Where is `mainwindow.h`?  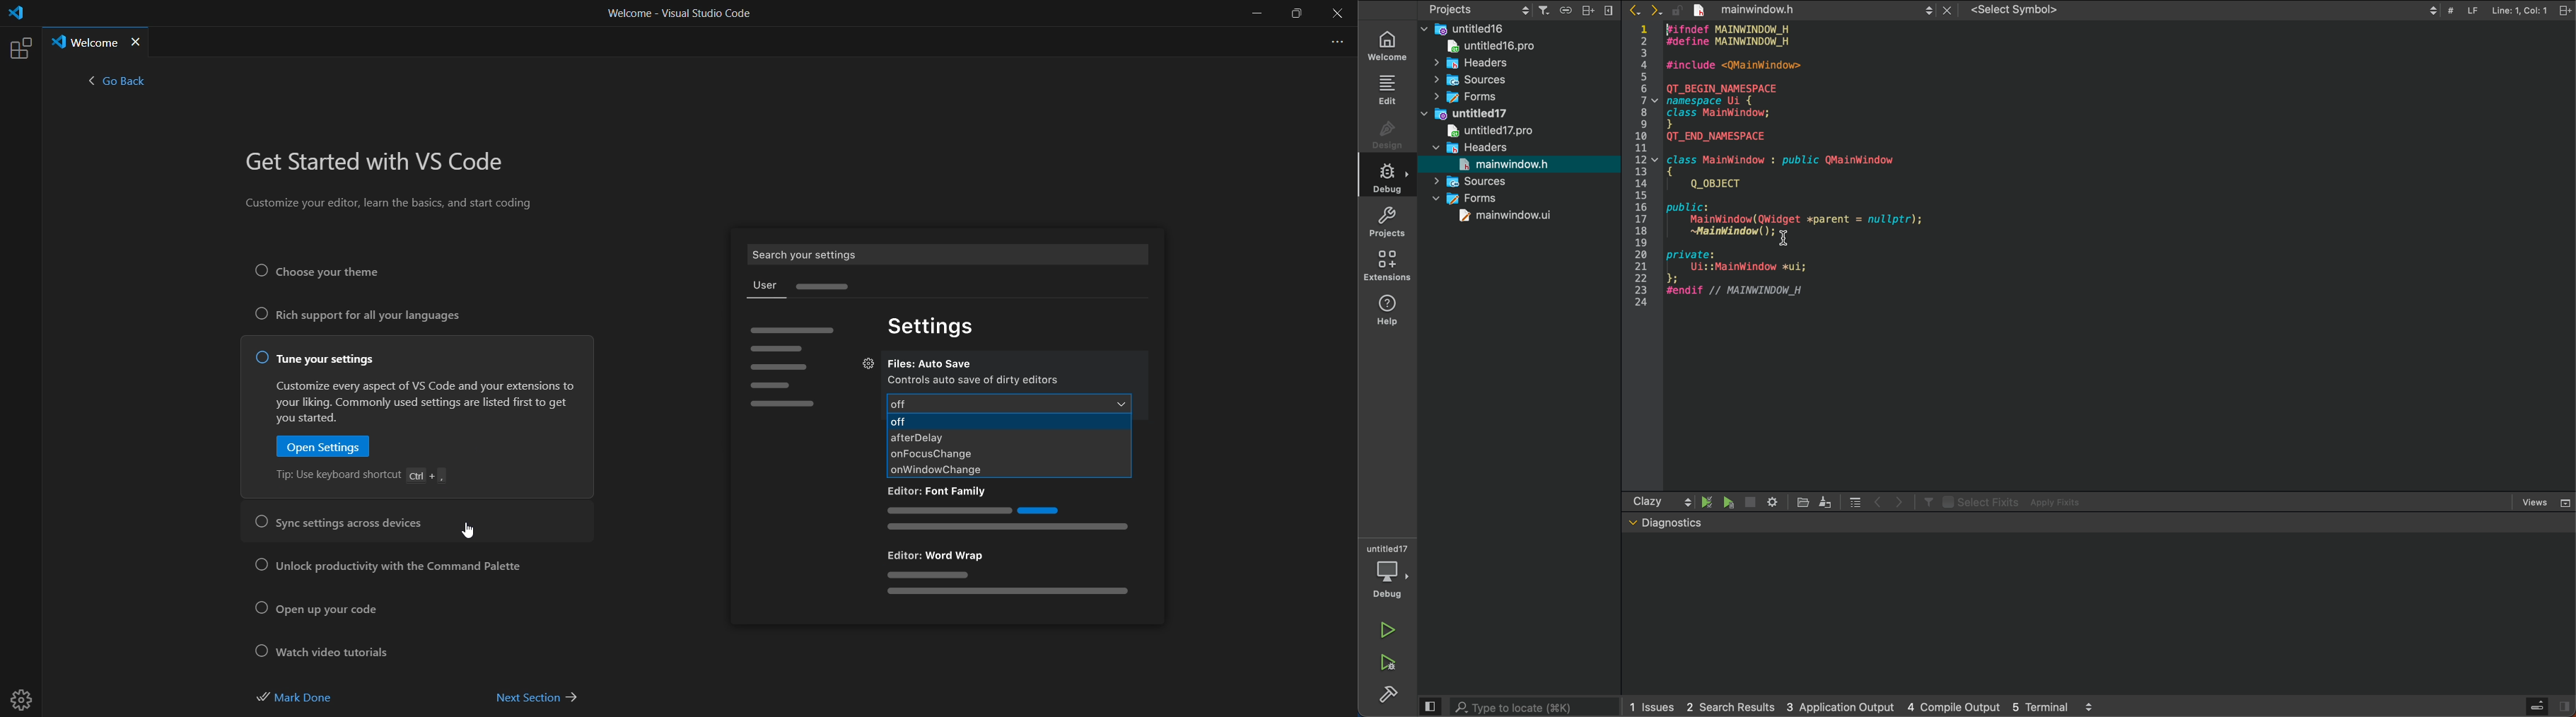
mainwindow.h is located at coordinates (1505, 164).